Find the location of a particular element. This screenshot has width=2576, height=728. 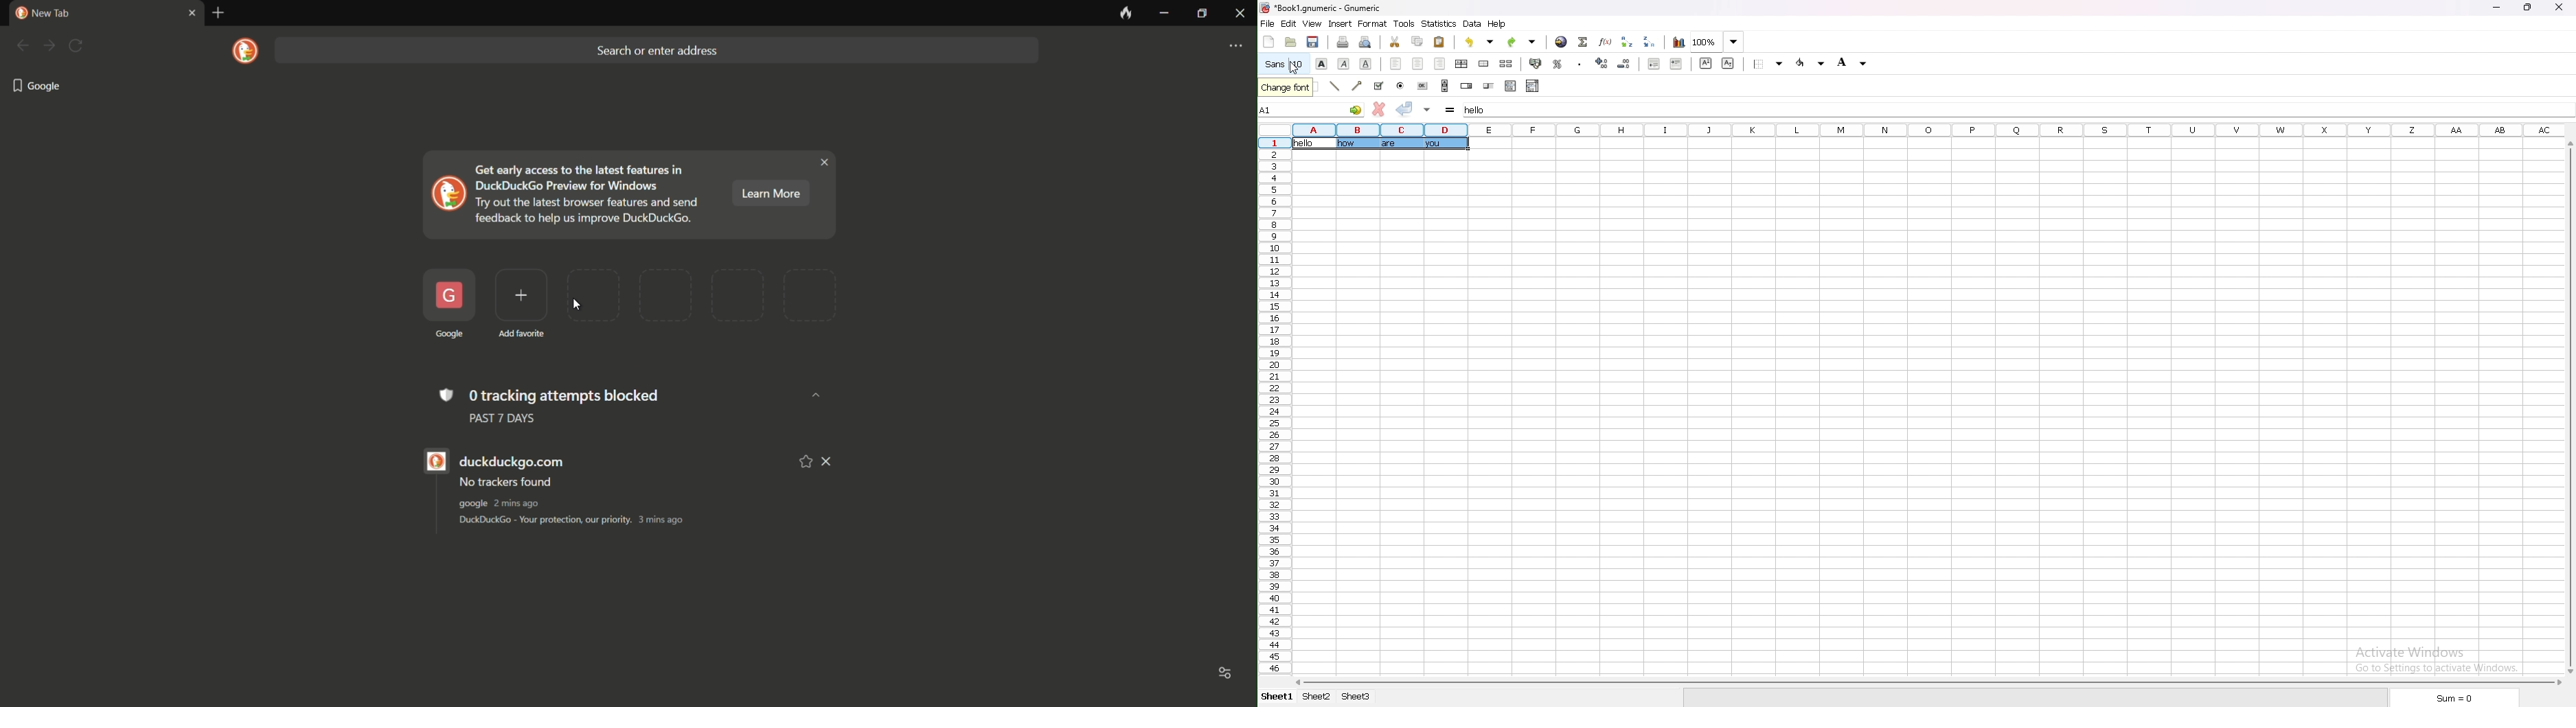

decrease indent is located at coordinates (1654, 64).